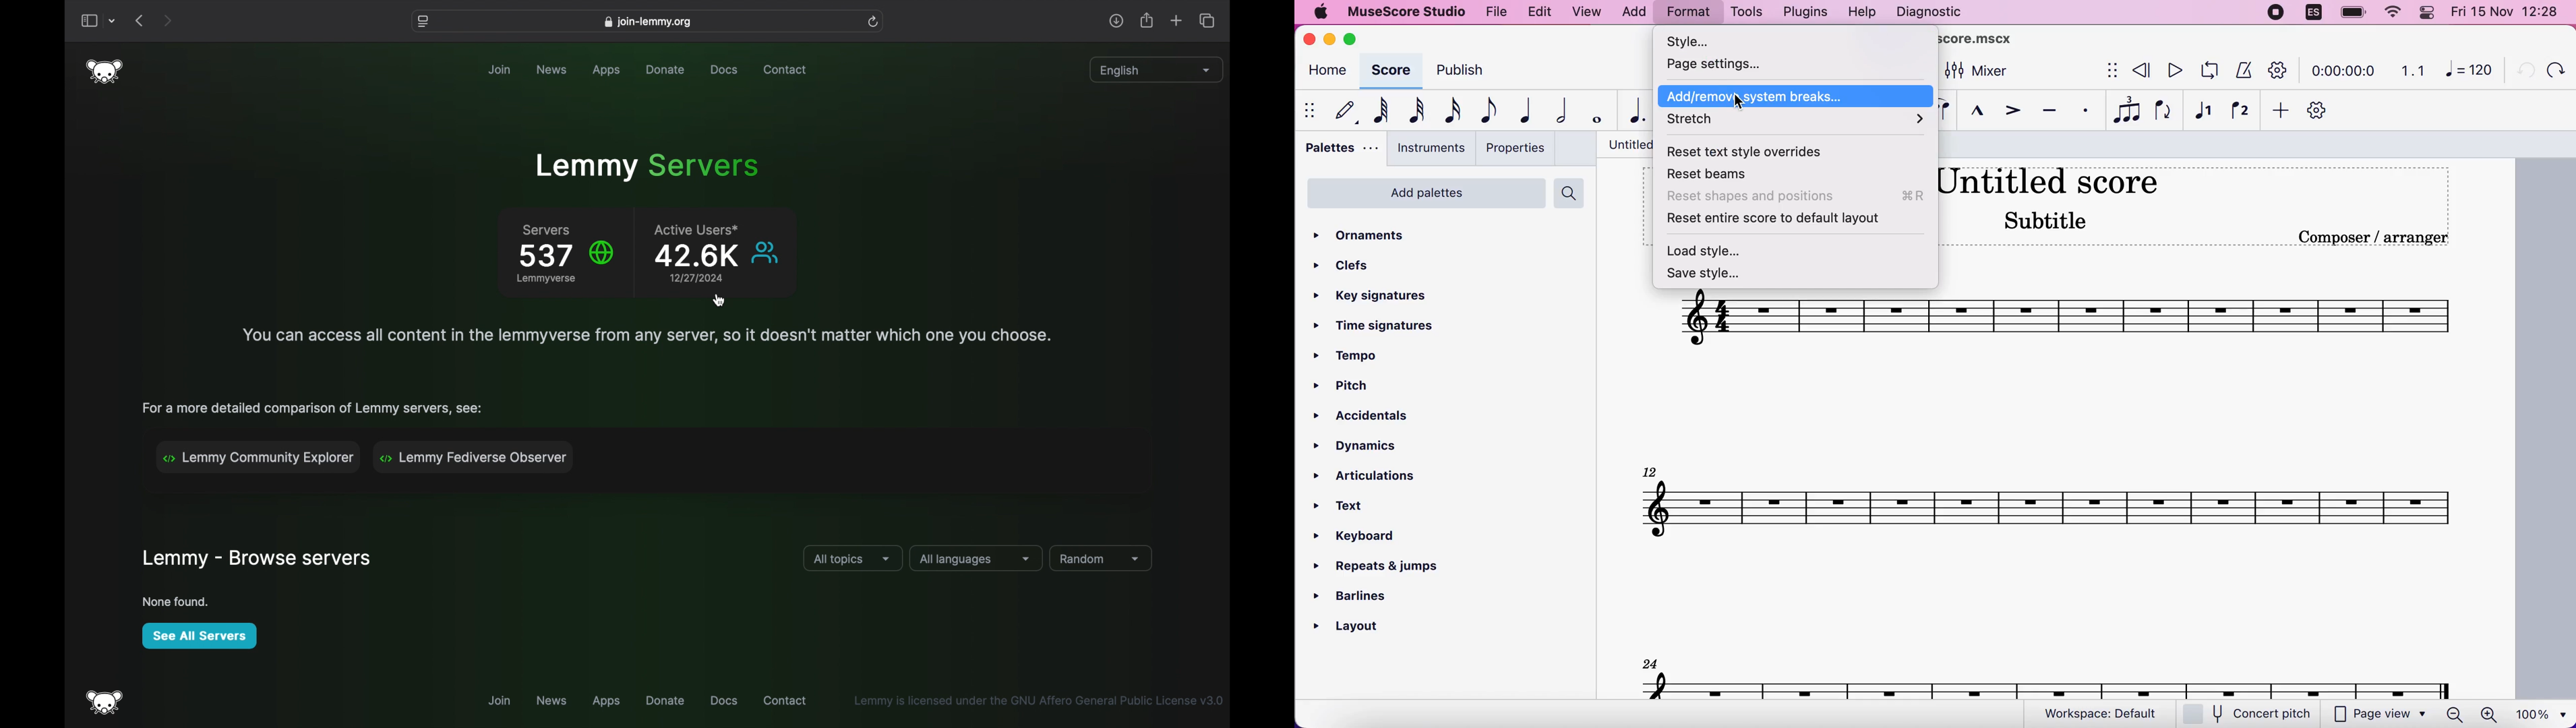 This screenshot has height=728, width=2576. What do you see at coordinates (2278, 70) in the screenshot?
I see `playback settings` at bounding box center [2278, 70].